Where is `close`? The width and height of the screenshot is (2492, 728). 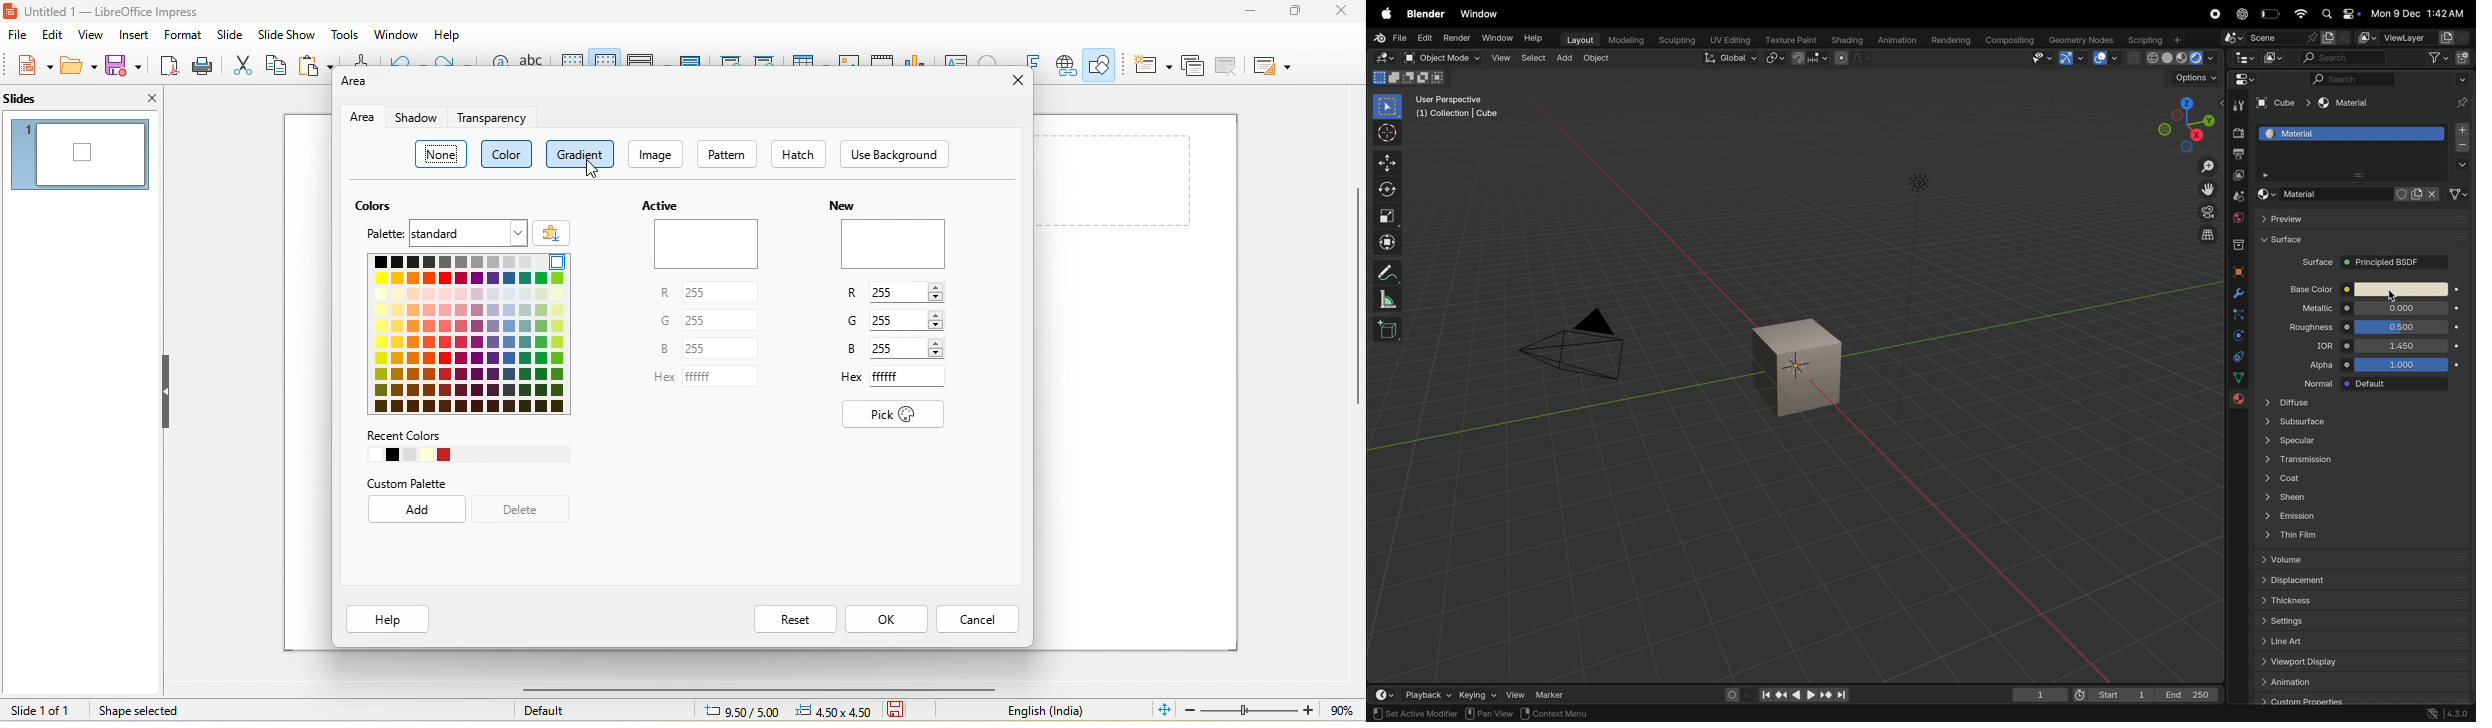
close is located at coordinates (1345, 12).